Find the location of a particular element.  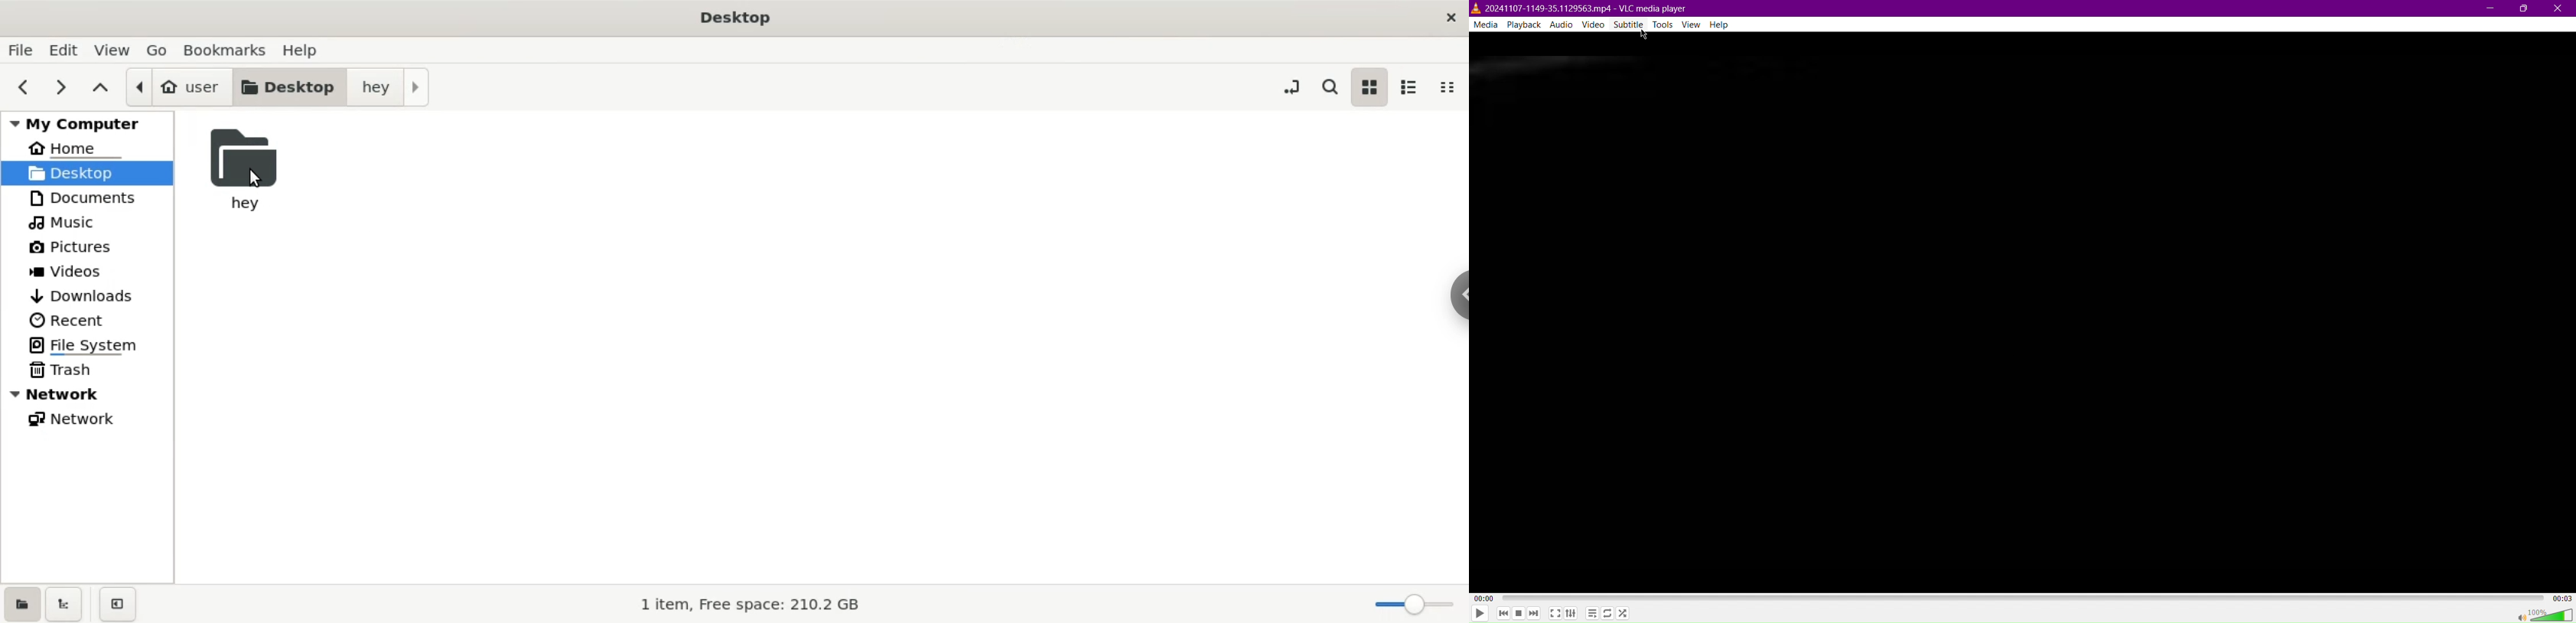

Toggle Loop is located at coordinates (1607, 614).